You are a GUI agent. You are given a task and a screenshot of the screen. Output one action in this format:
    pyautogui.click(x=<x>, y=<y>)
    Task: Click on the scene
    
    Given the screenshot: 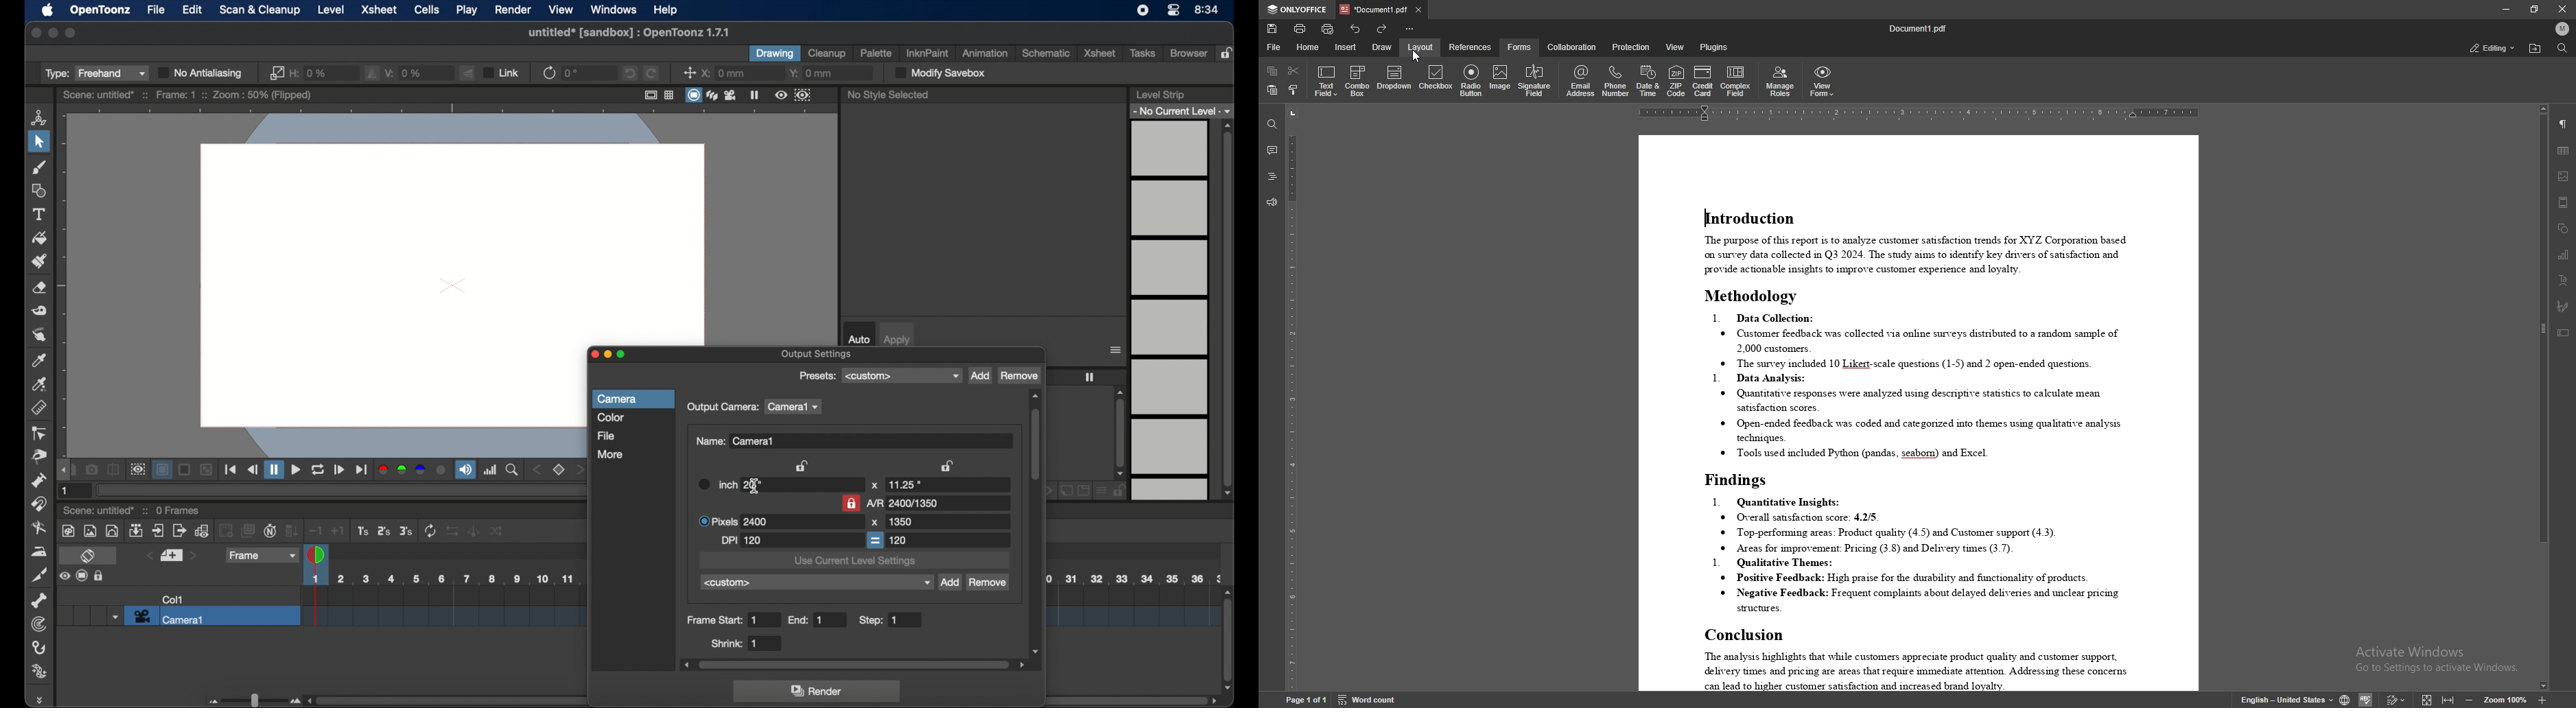 What is the action you would take?
    pyautogui.click(x=99, y=511)
    